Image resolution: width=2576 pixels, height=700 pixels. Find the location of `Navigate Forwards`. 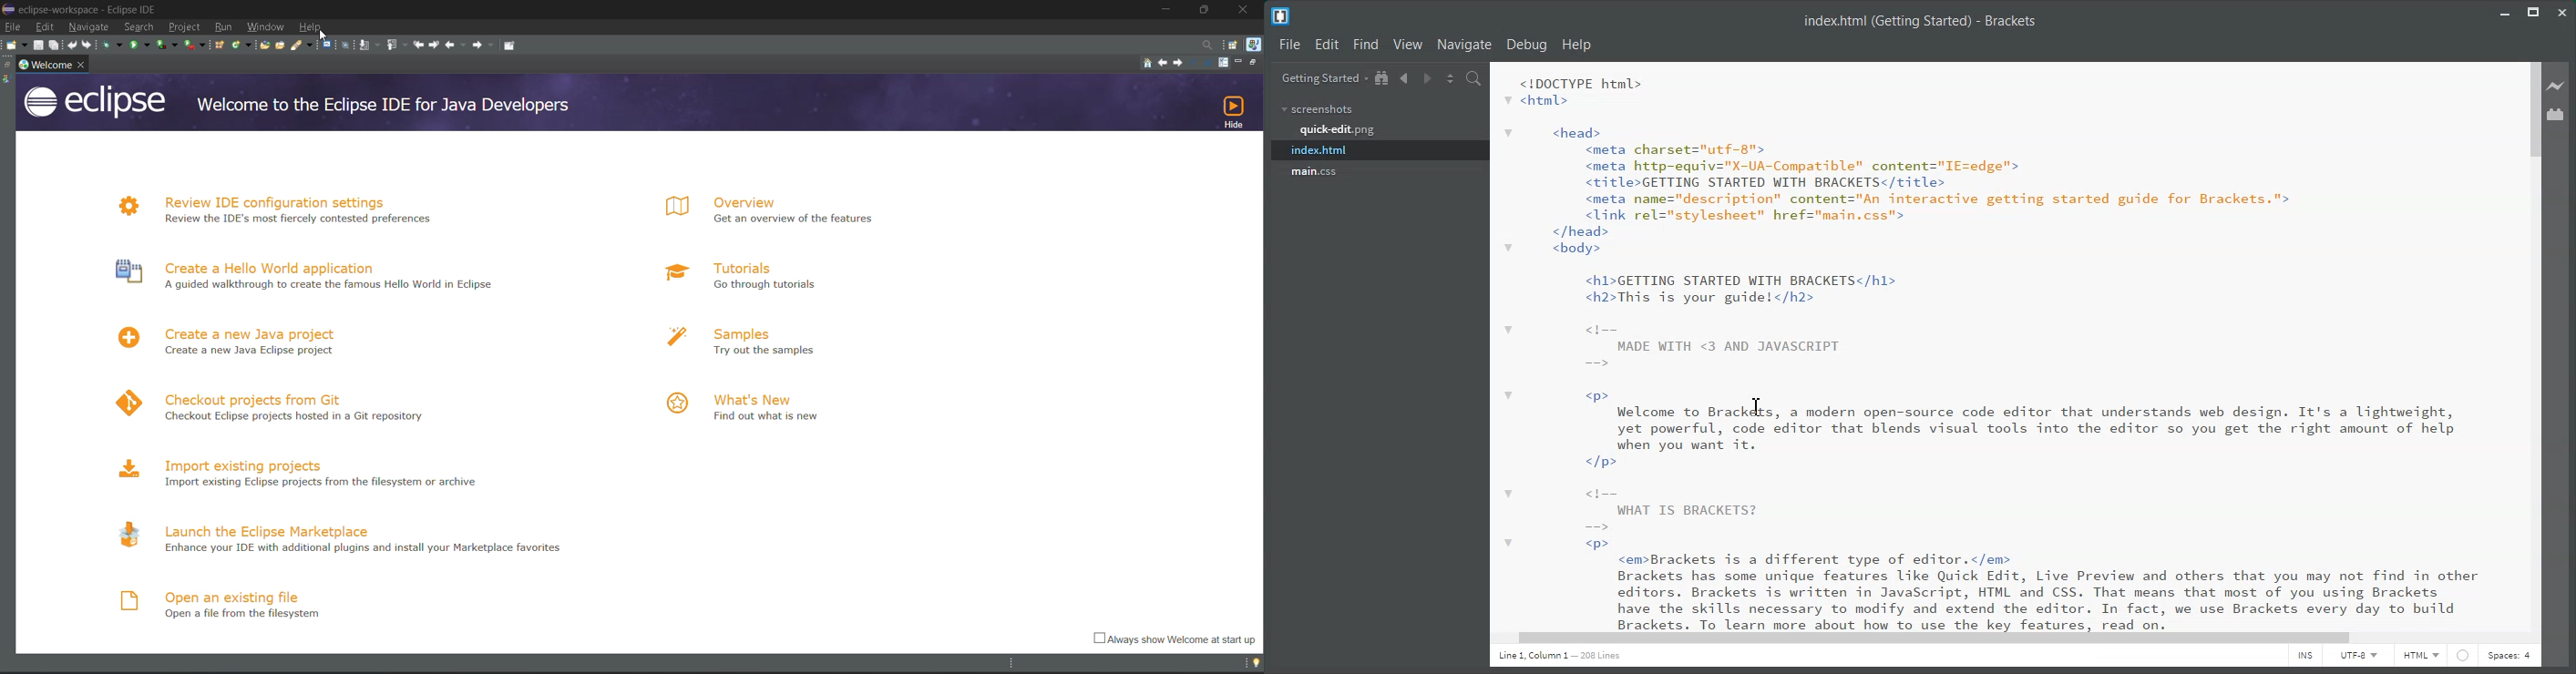

Navigate Forwards is located at coordinates (1428, 78).